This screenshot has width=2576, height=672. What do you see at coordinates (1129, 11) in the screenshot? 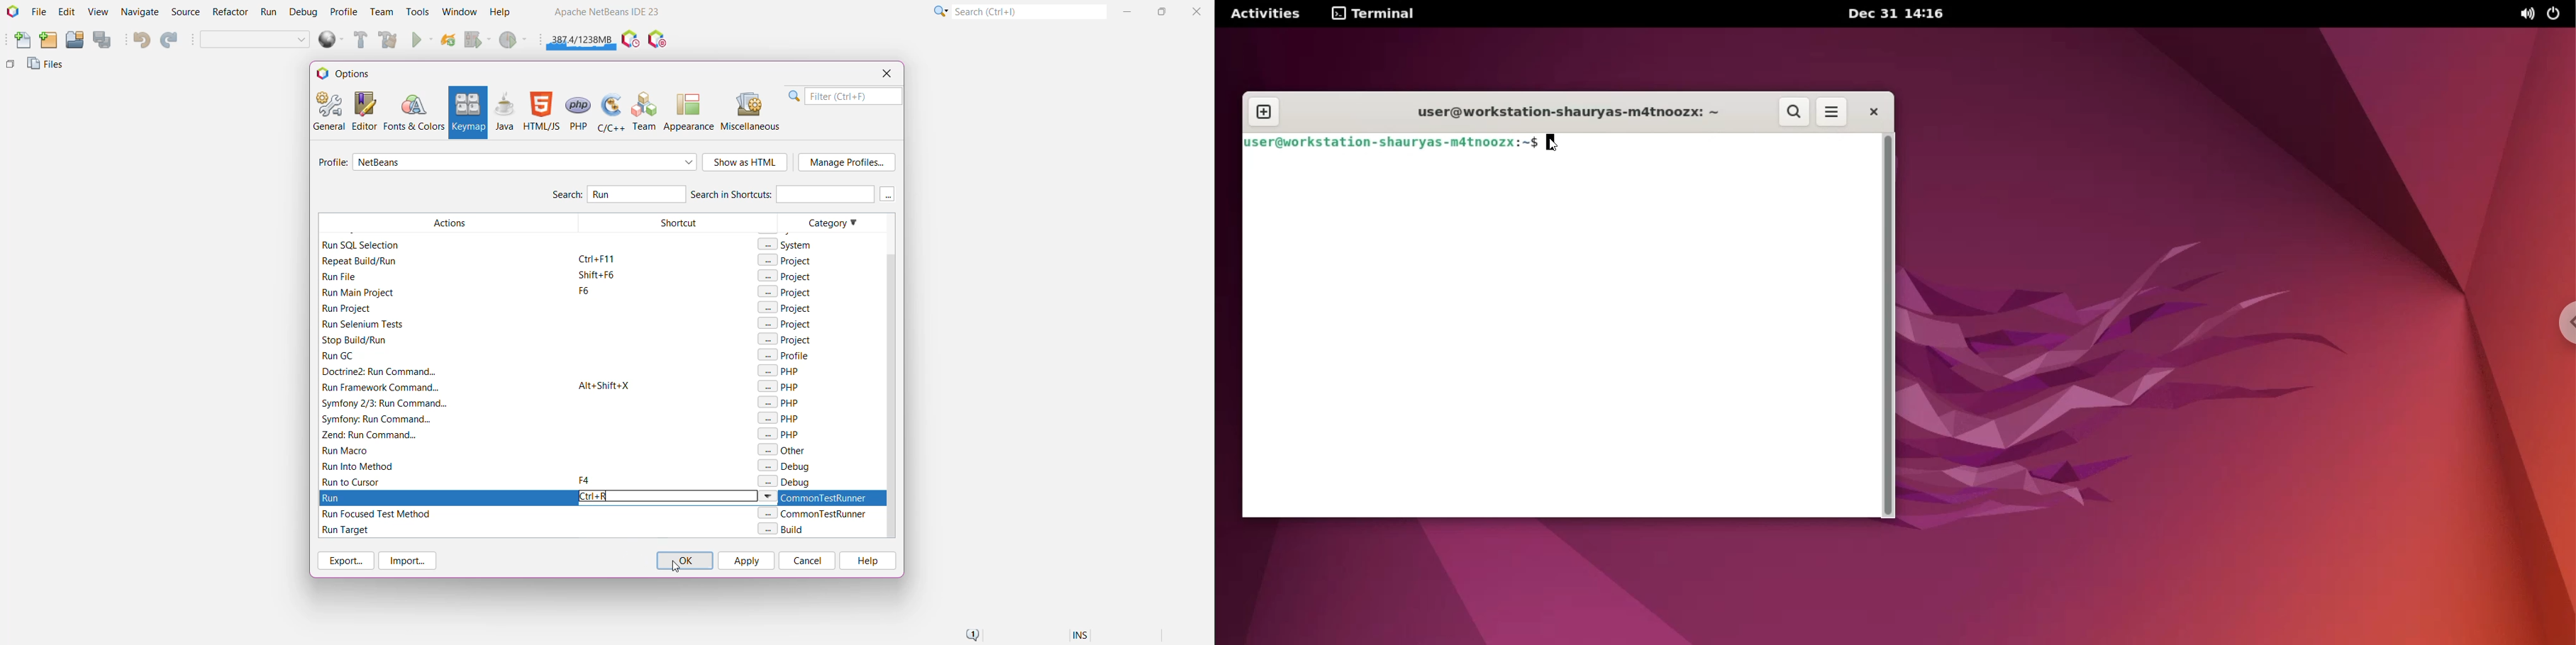
I see `Minimize` at bounding box center [1129, 11].